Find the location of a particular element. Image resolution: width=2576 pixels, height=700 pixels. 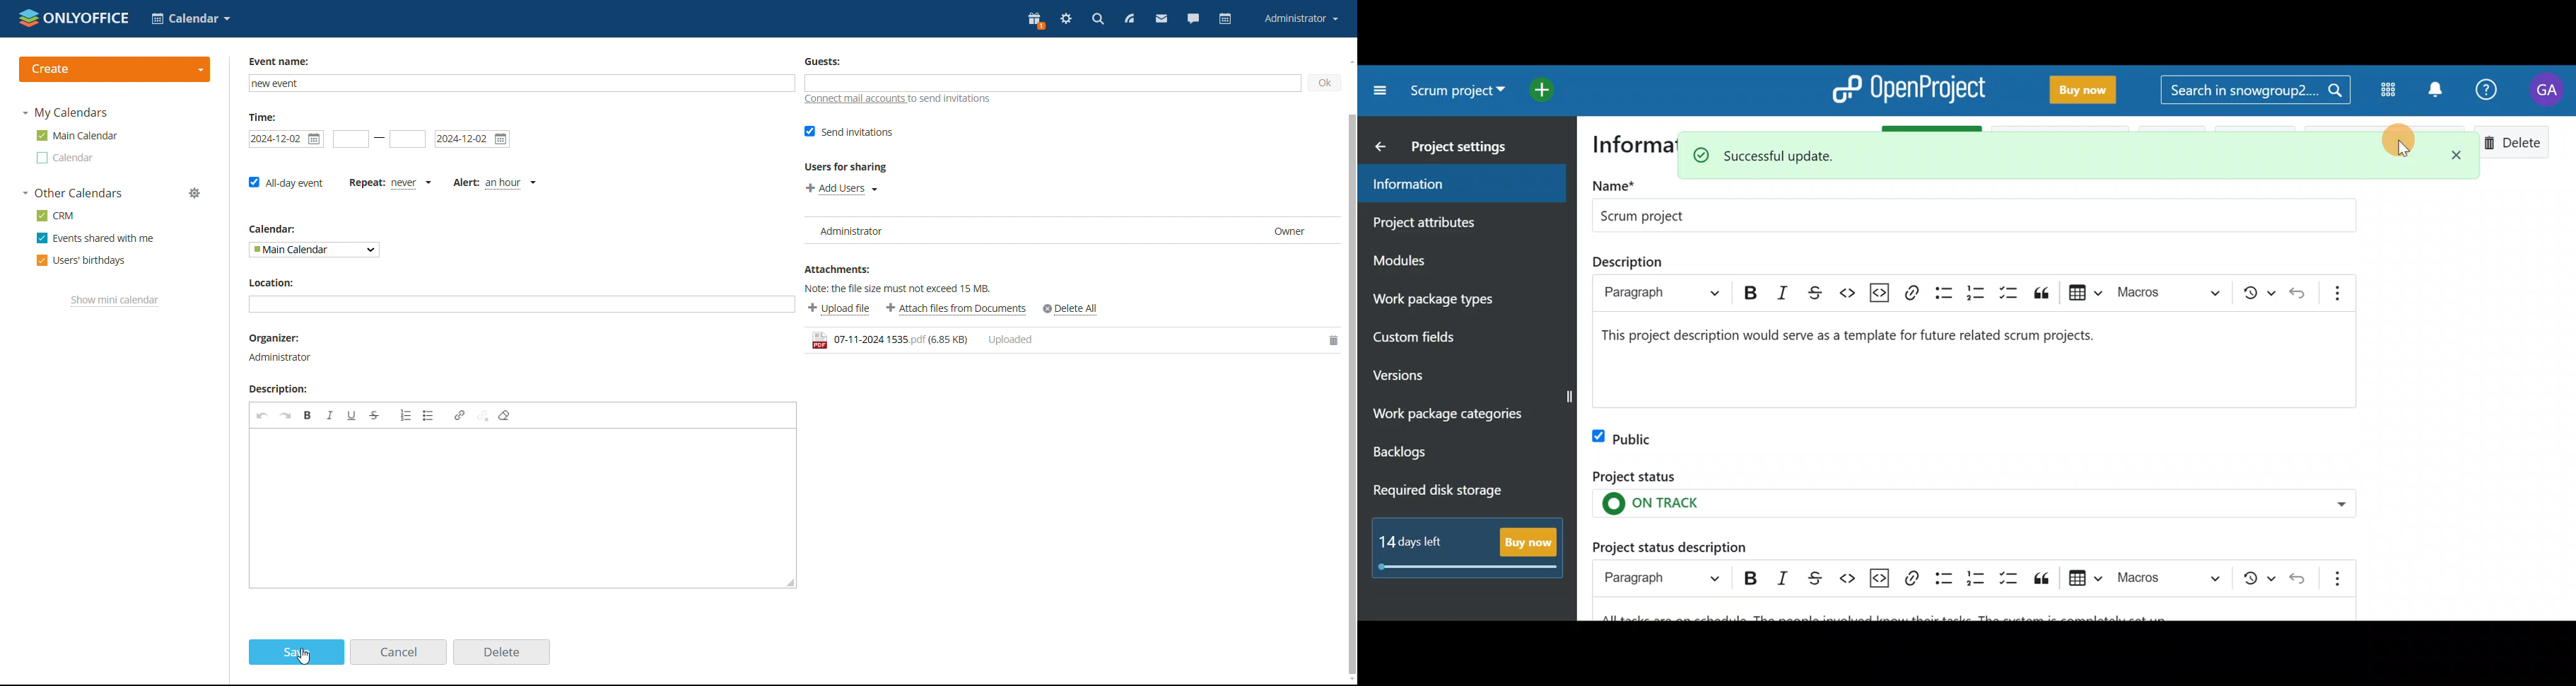

Project attributes is located at coordinates (1448, 222).